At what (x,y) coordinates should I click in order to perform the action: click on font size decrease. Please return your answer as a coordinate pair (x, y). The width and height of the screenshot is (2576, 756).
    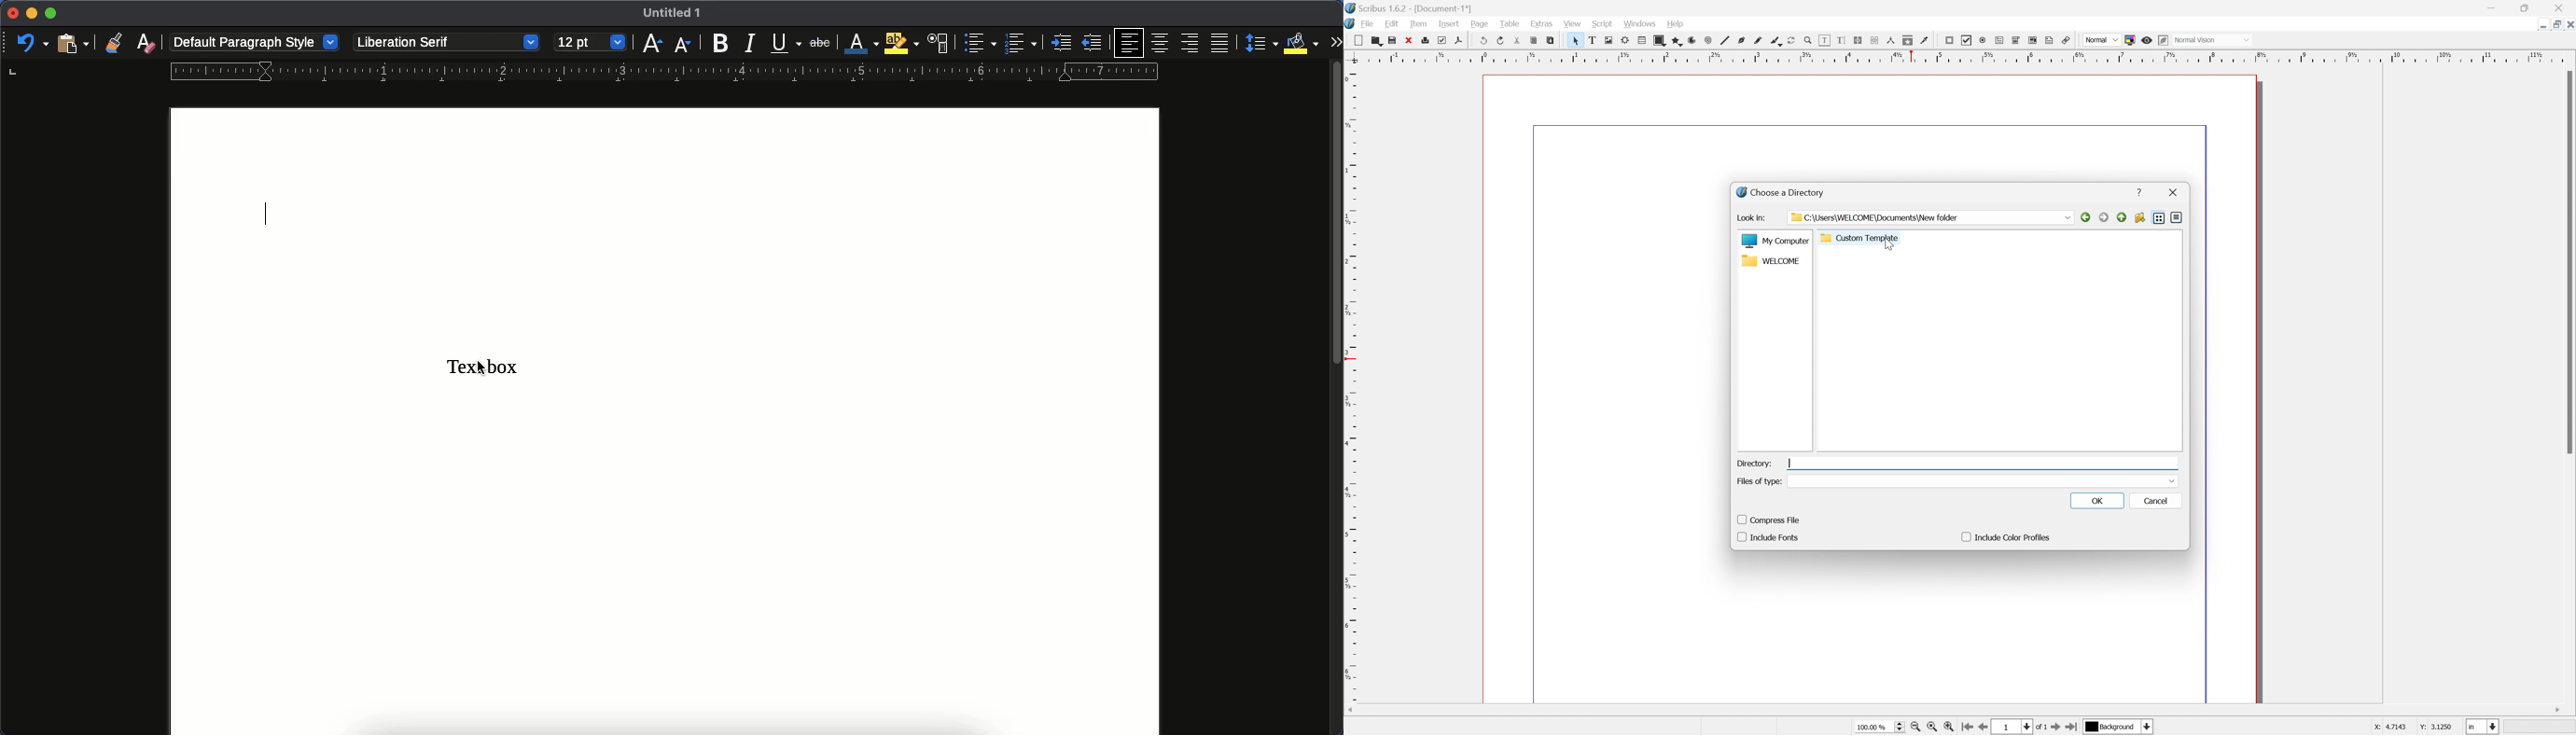
    Looking at the image, I should click on (684, 46).